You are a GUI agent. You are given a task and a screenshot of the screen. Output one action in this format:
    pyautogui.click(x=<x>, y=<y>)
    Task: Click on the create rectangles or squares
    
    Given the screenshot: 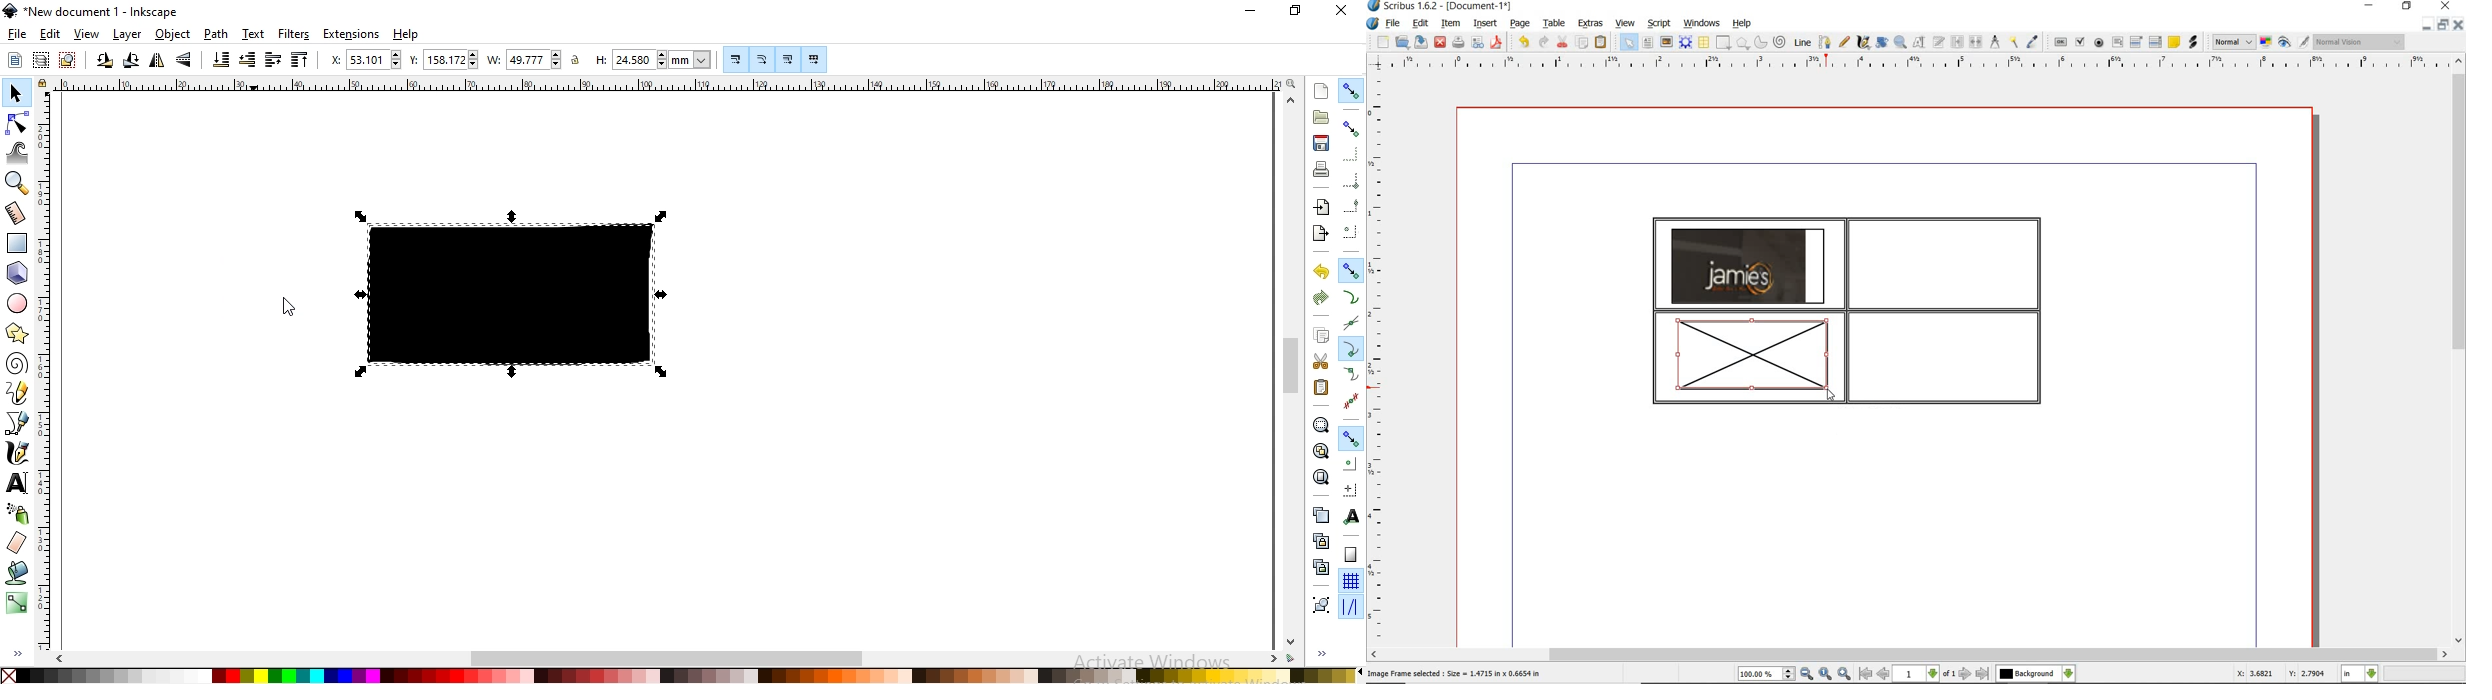 What is the action you would take?
    pyautogui.click(x=19, y=243)
    